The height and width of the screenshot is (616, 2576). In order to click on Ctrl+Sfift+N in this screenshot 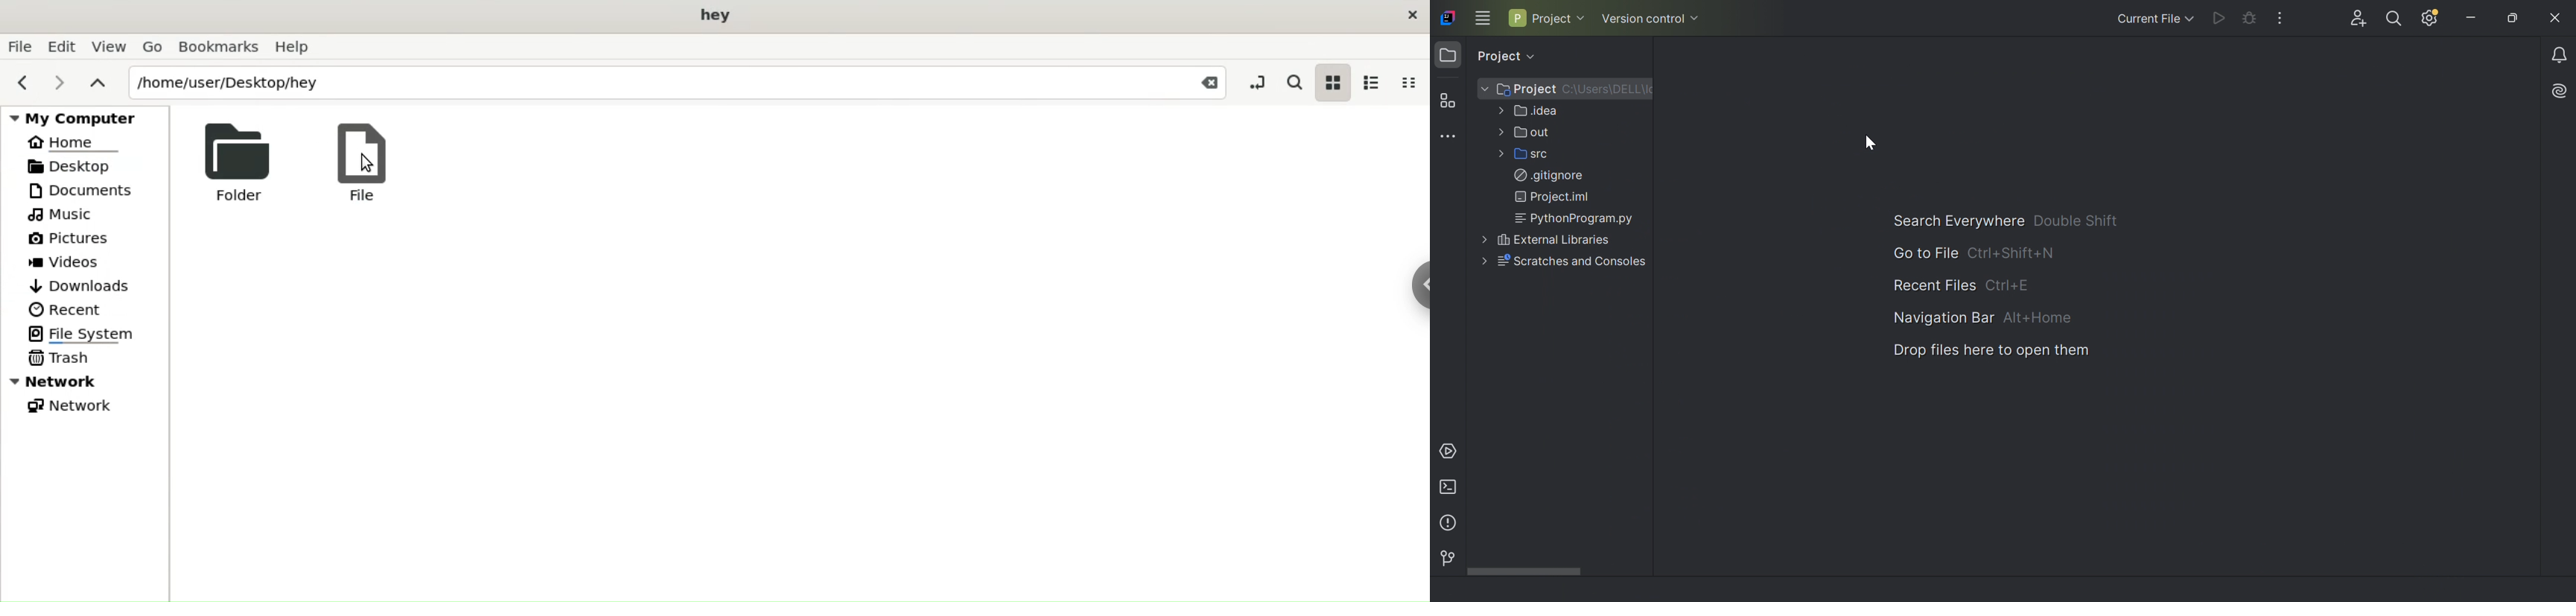, I will do `click(2009, 253)`.